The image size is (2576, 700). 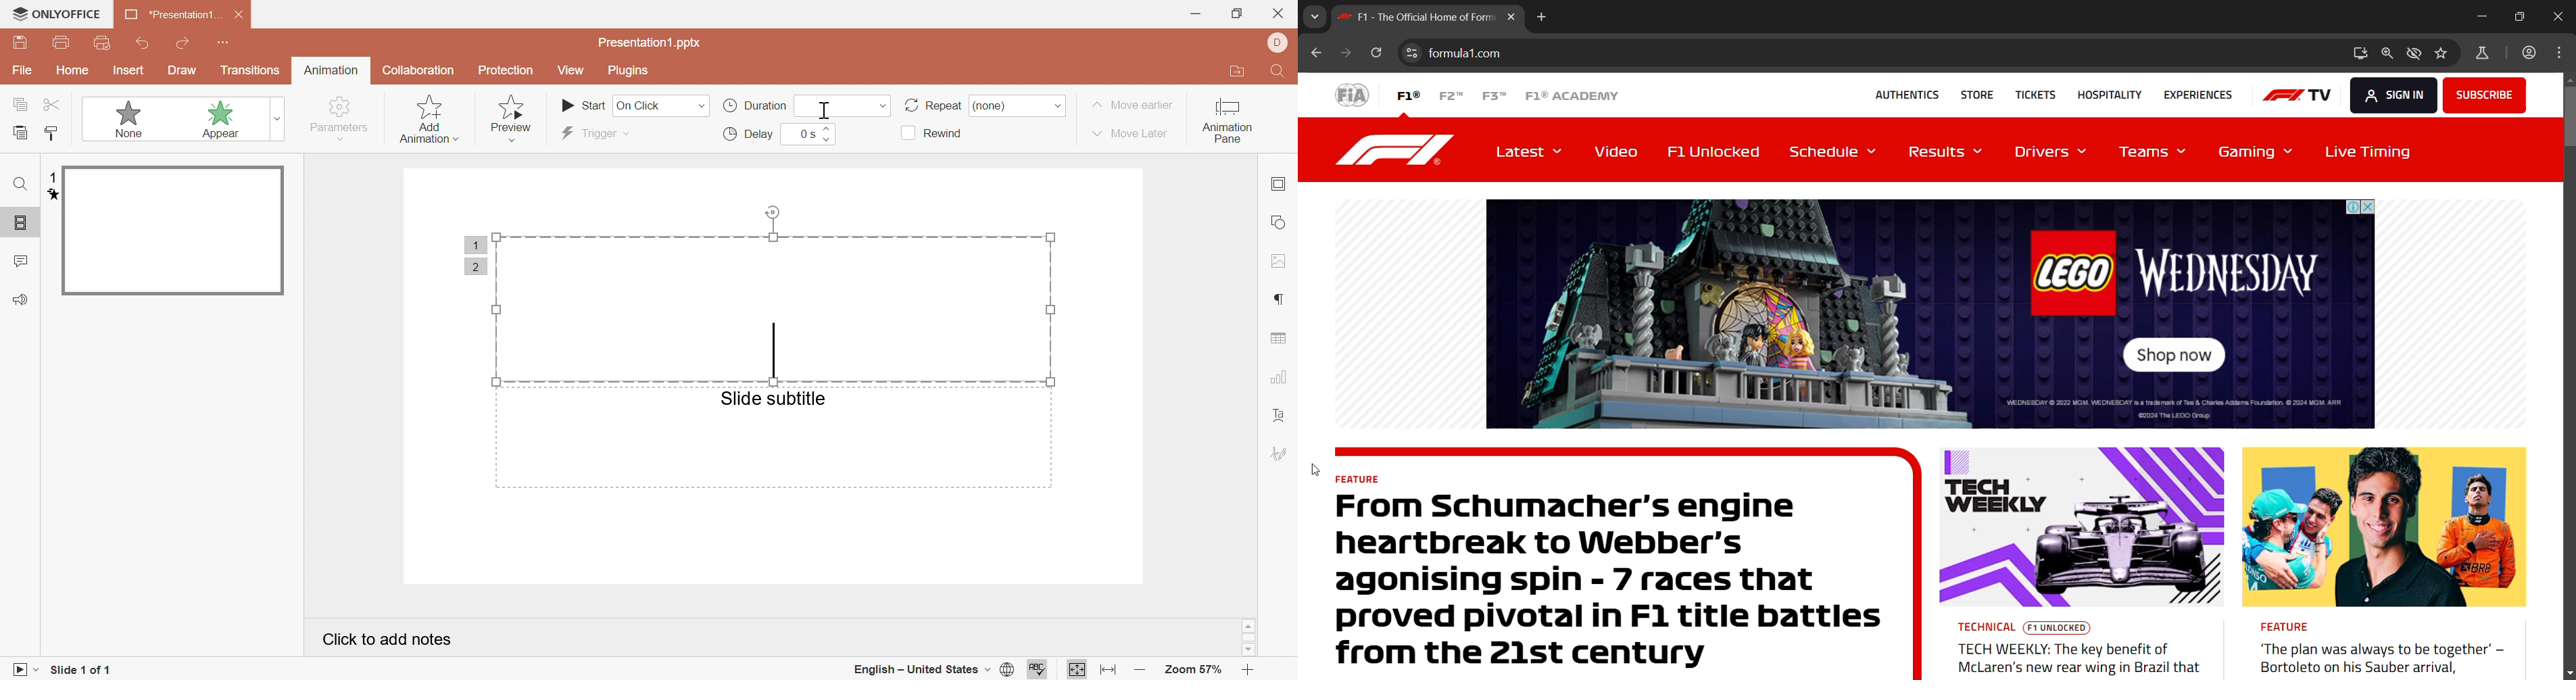 What do you see at coordinates (2388, 55) in the screenshot?
I see `zoom` at bounding box center [2388, 55].